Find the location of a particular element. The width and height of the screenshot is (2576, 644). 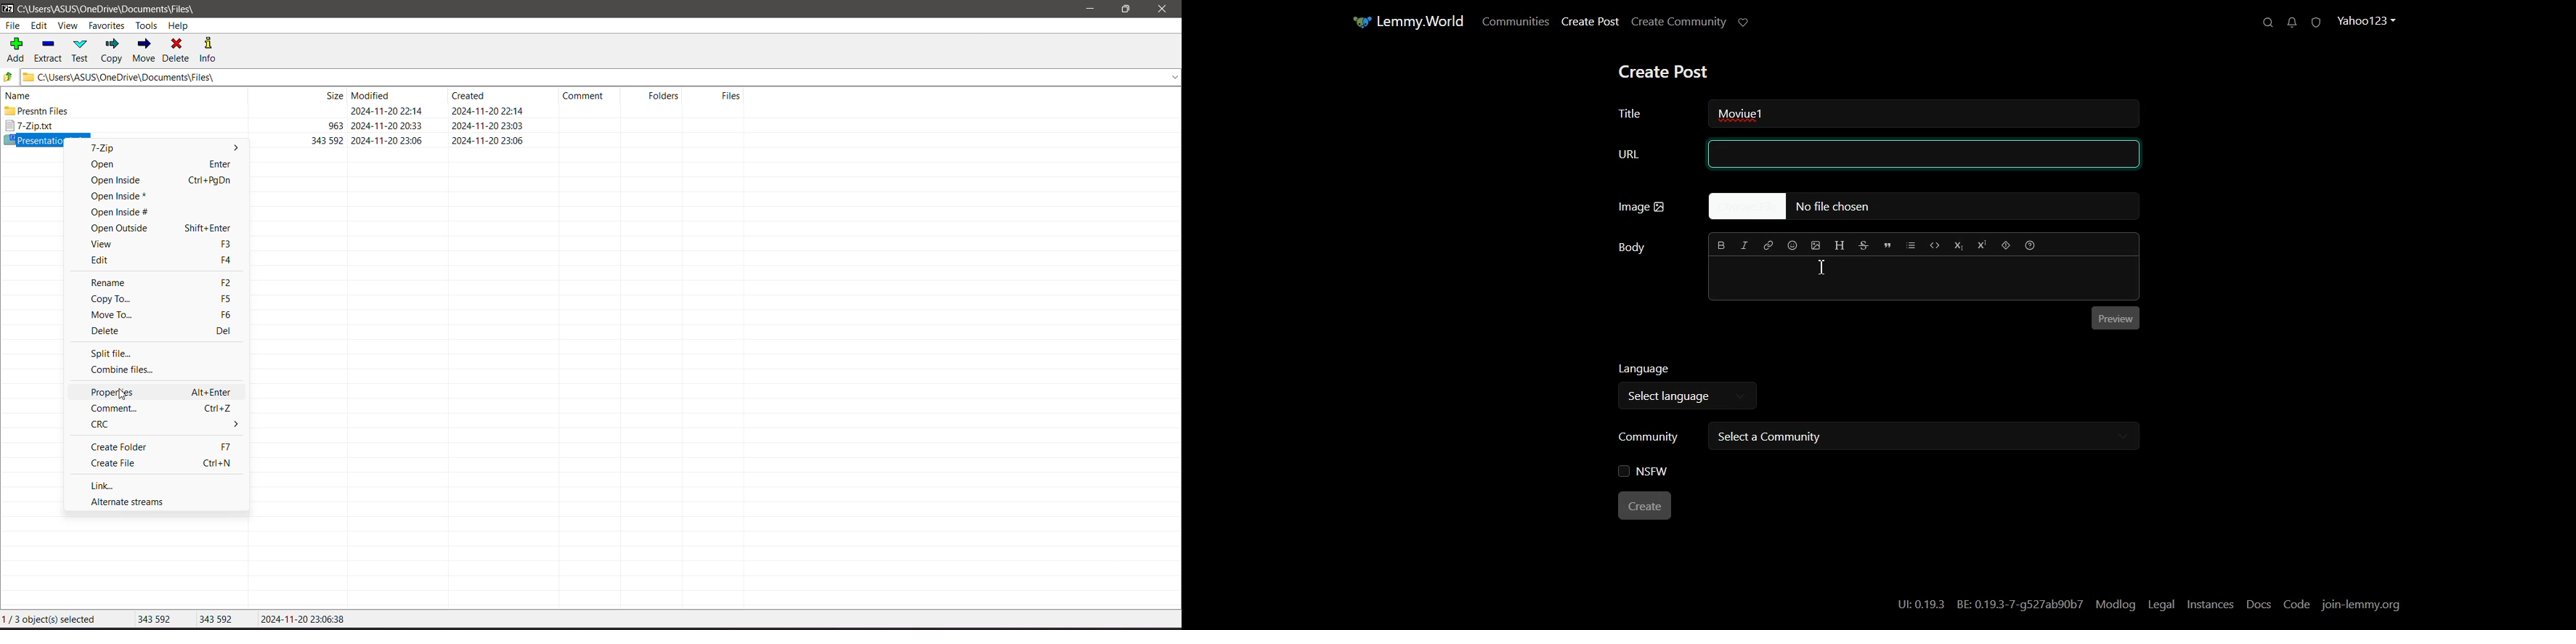

Text is located at coordinates (1758, 113).